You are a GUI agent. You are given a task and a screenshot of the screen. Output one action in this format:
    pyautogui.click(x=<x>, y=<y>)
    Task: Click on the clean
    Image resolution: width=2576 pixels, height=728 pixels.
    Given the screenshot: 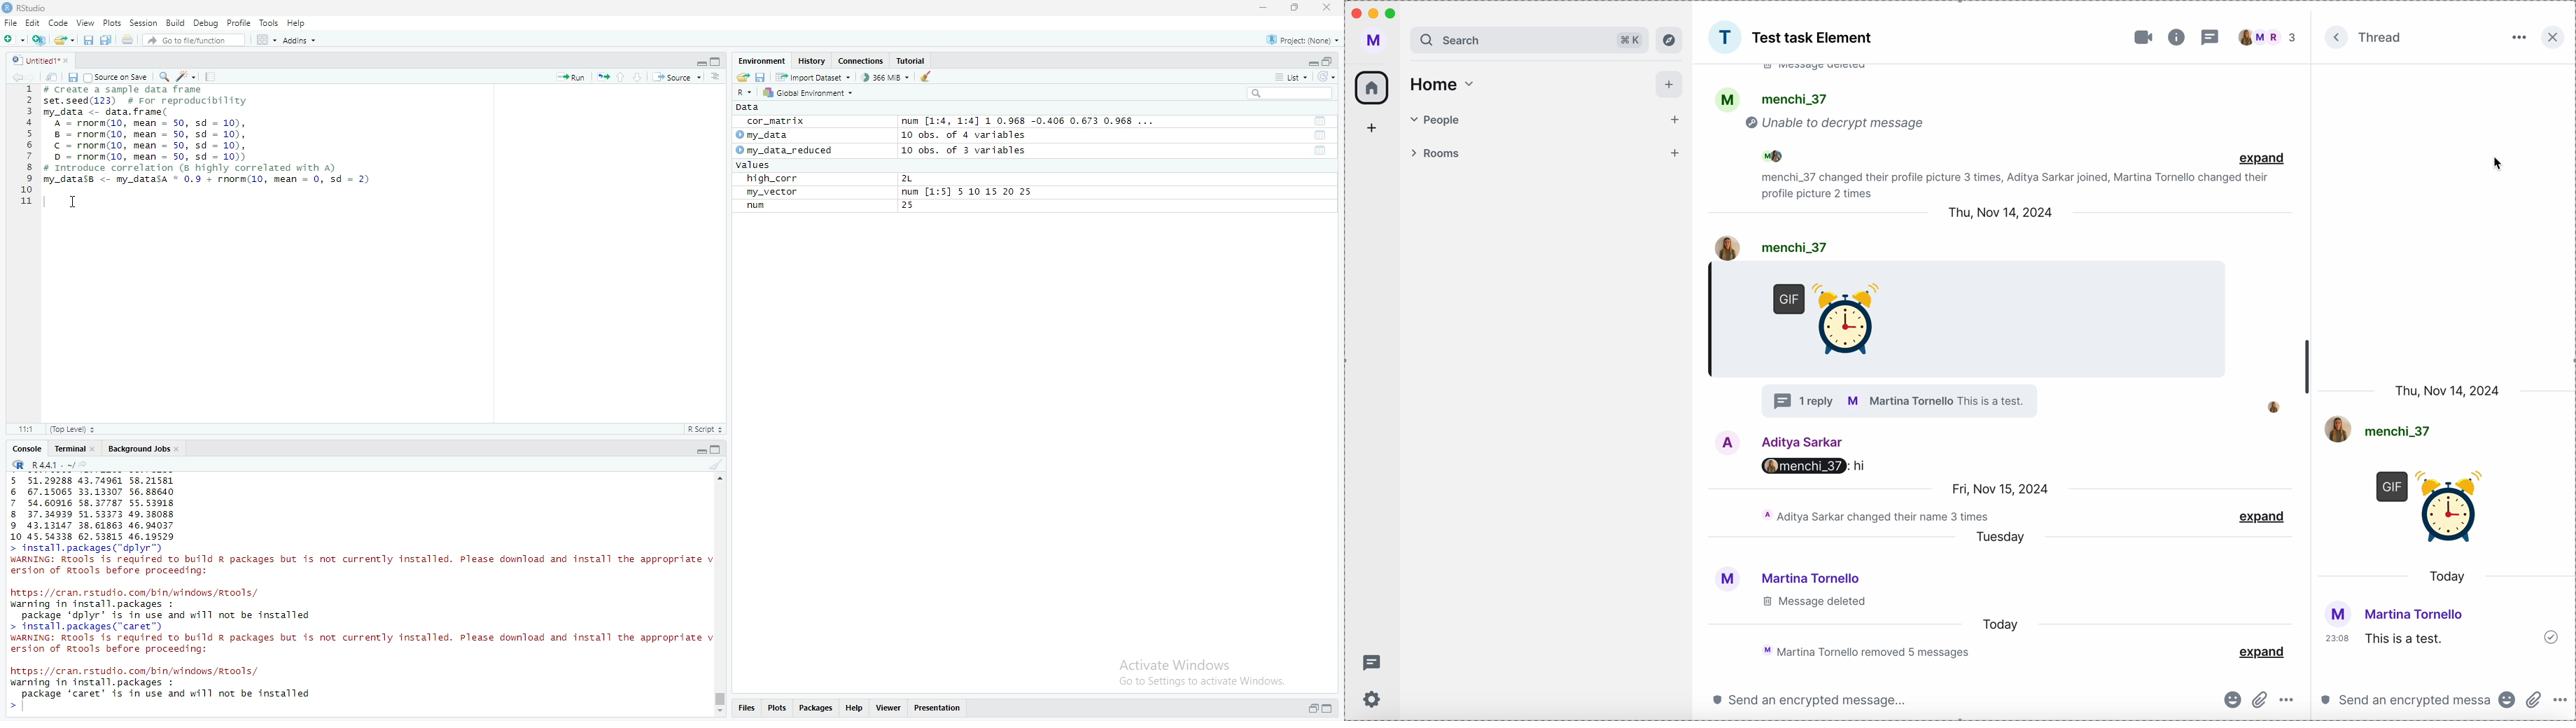 What is the action you would take?
    pyautogui.click(x=927, y=76)
    